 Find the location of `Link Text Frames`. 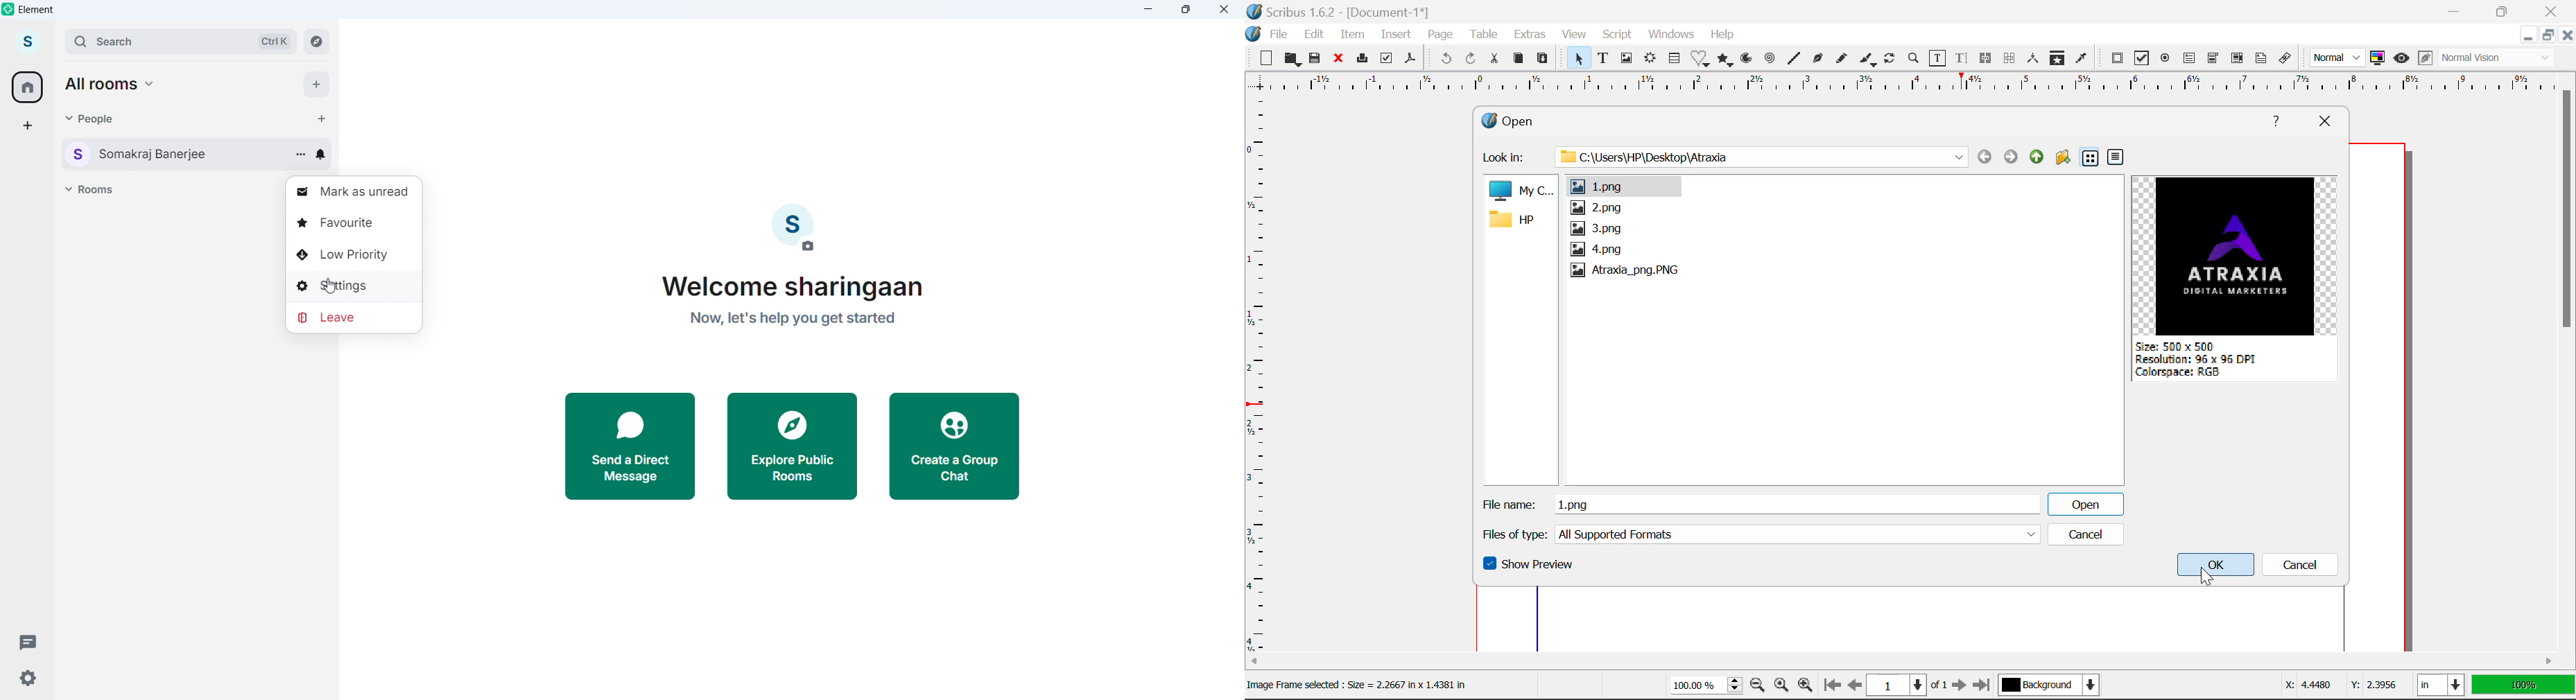

Link Text Frames is located at coordinates (1988, 58).